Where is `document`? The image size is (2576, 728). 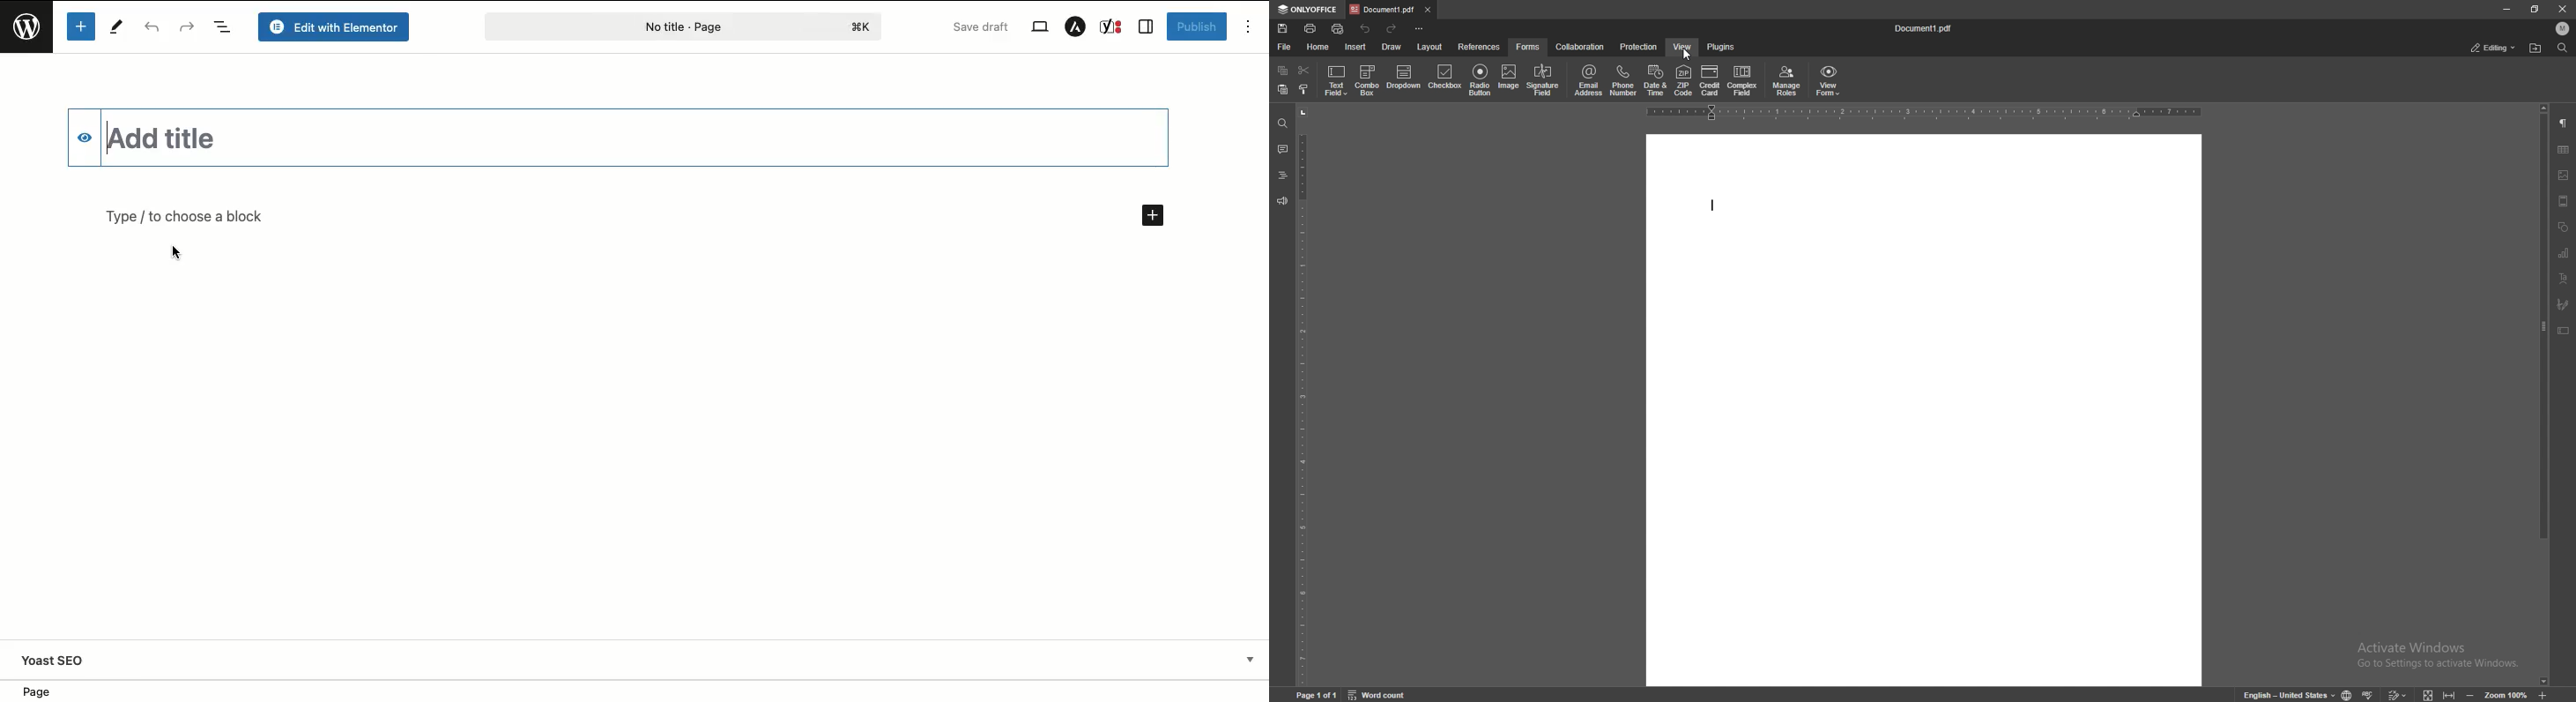 document is located at coordinates (1924, 410).